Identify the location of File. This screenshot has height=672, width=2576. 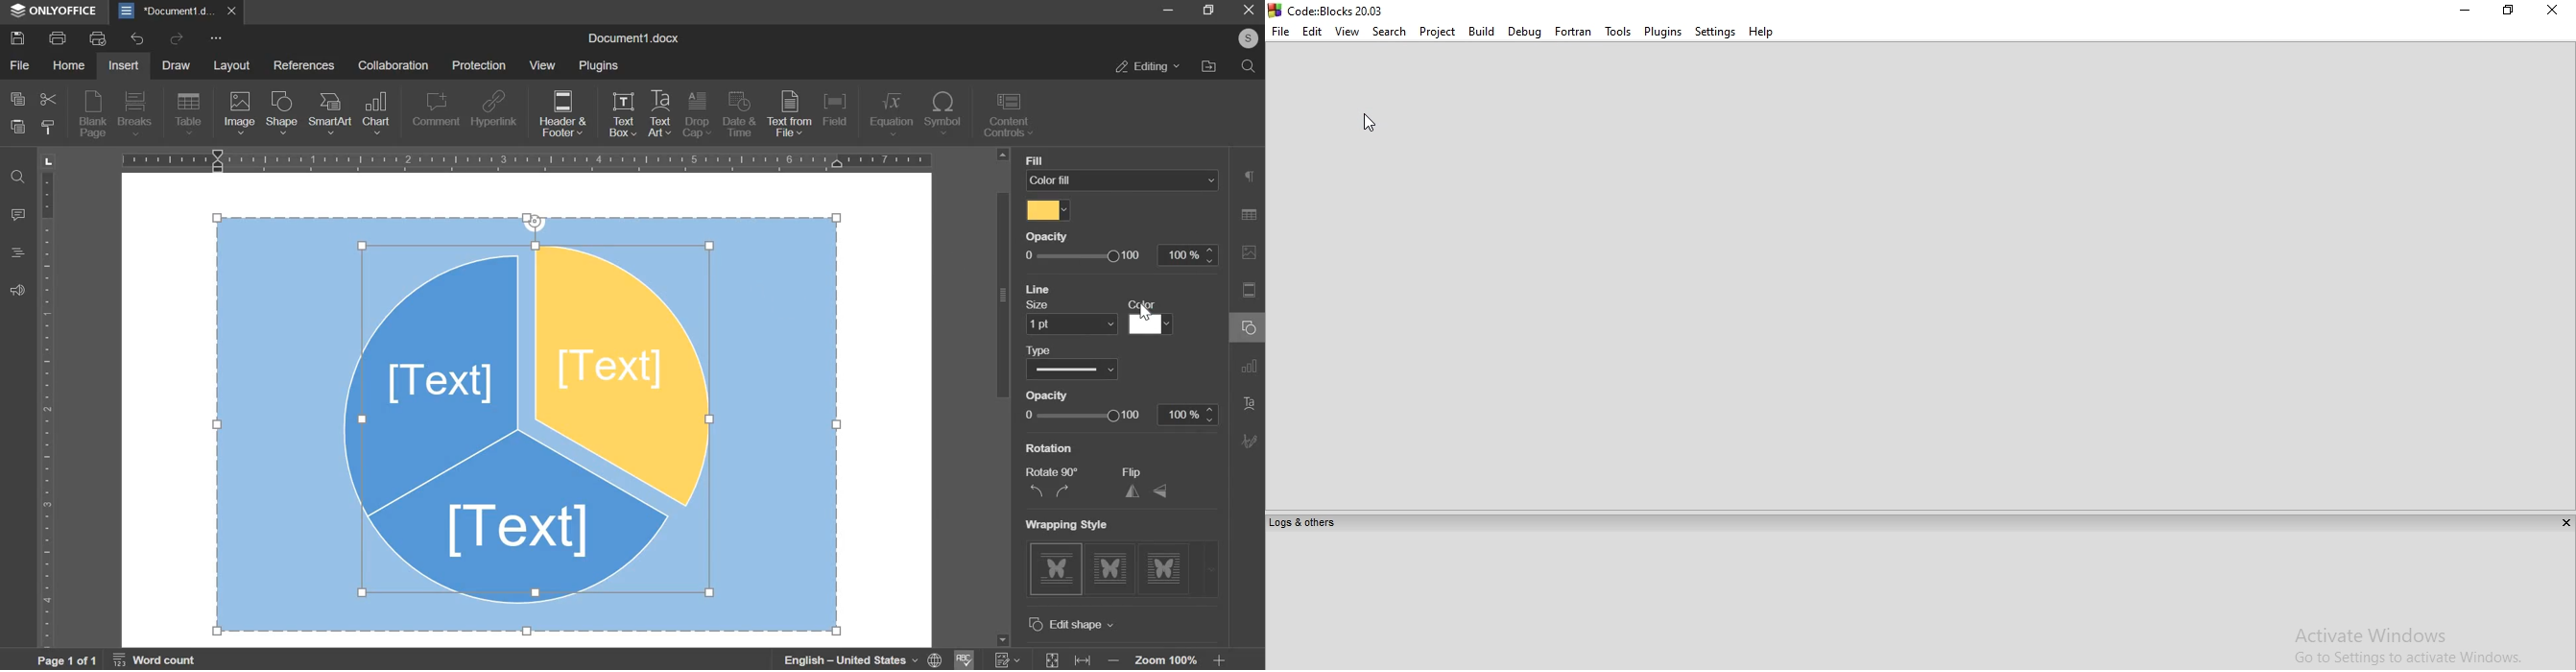
(1280, 31).